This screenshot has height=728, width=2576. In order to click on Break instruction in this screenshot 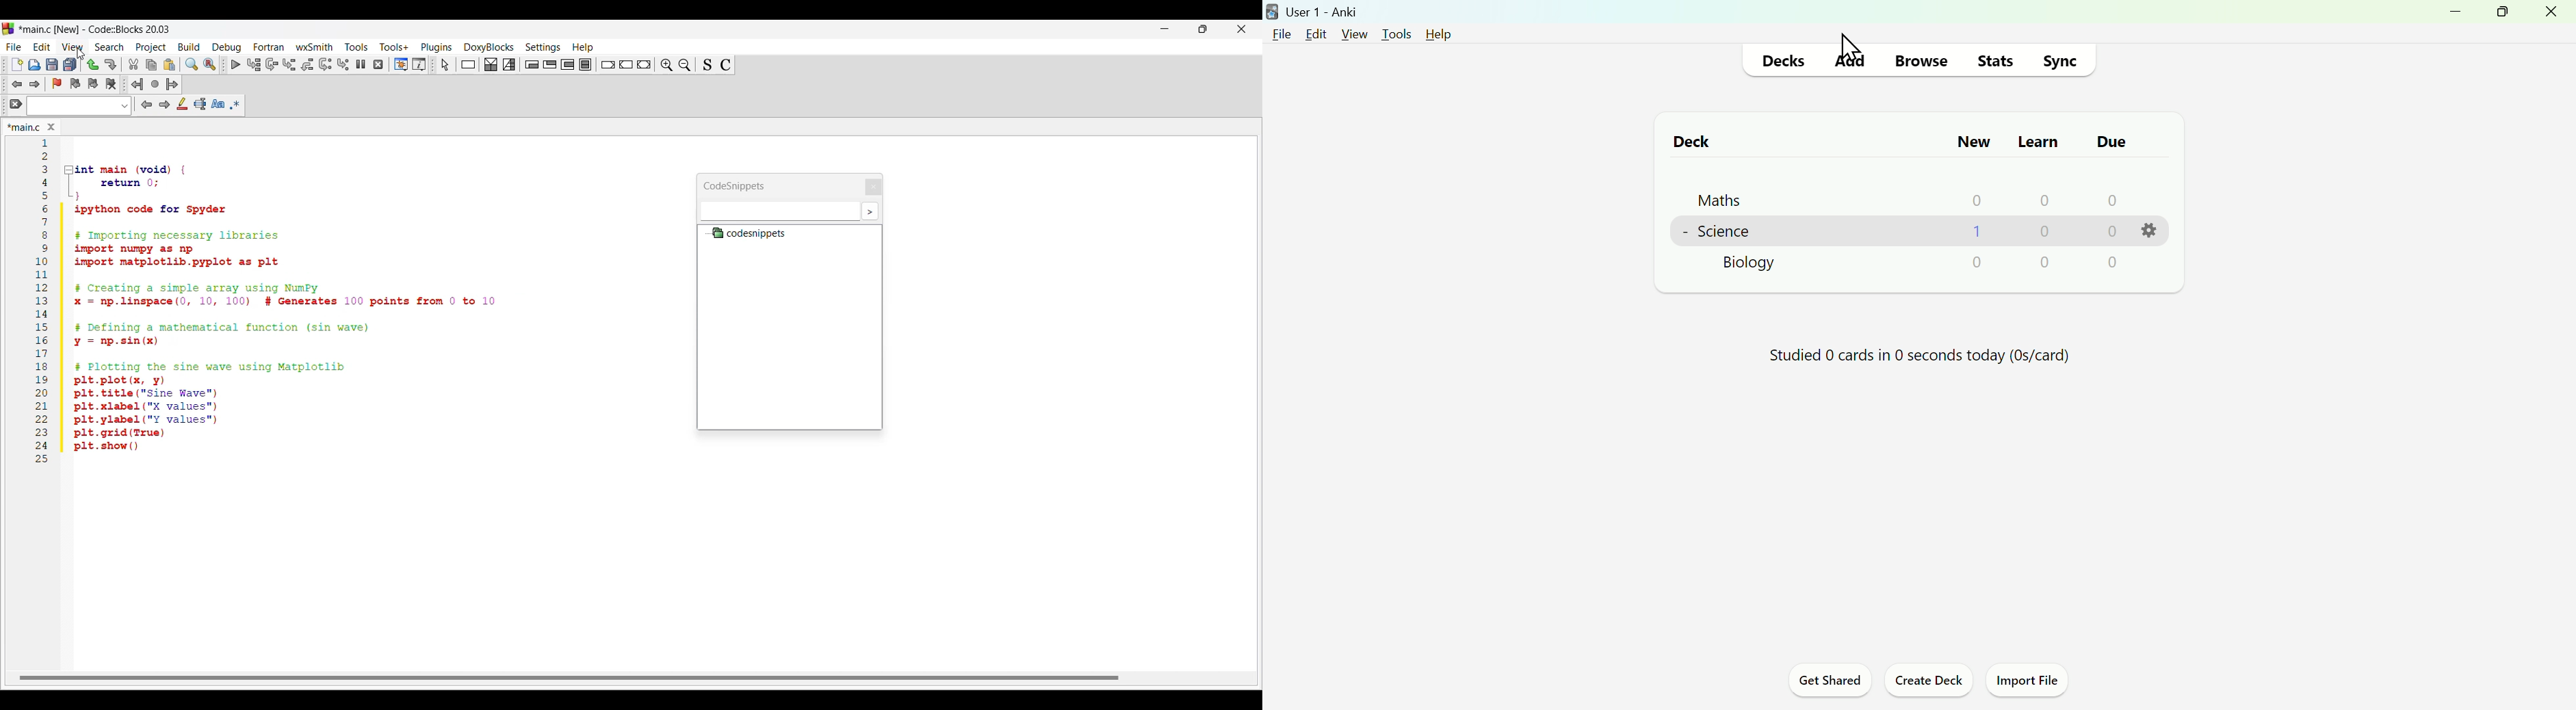, I will do `click(608, 65)`.